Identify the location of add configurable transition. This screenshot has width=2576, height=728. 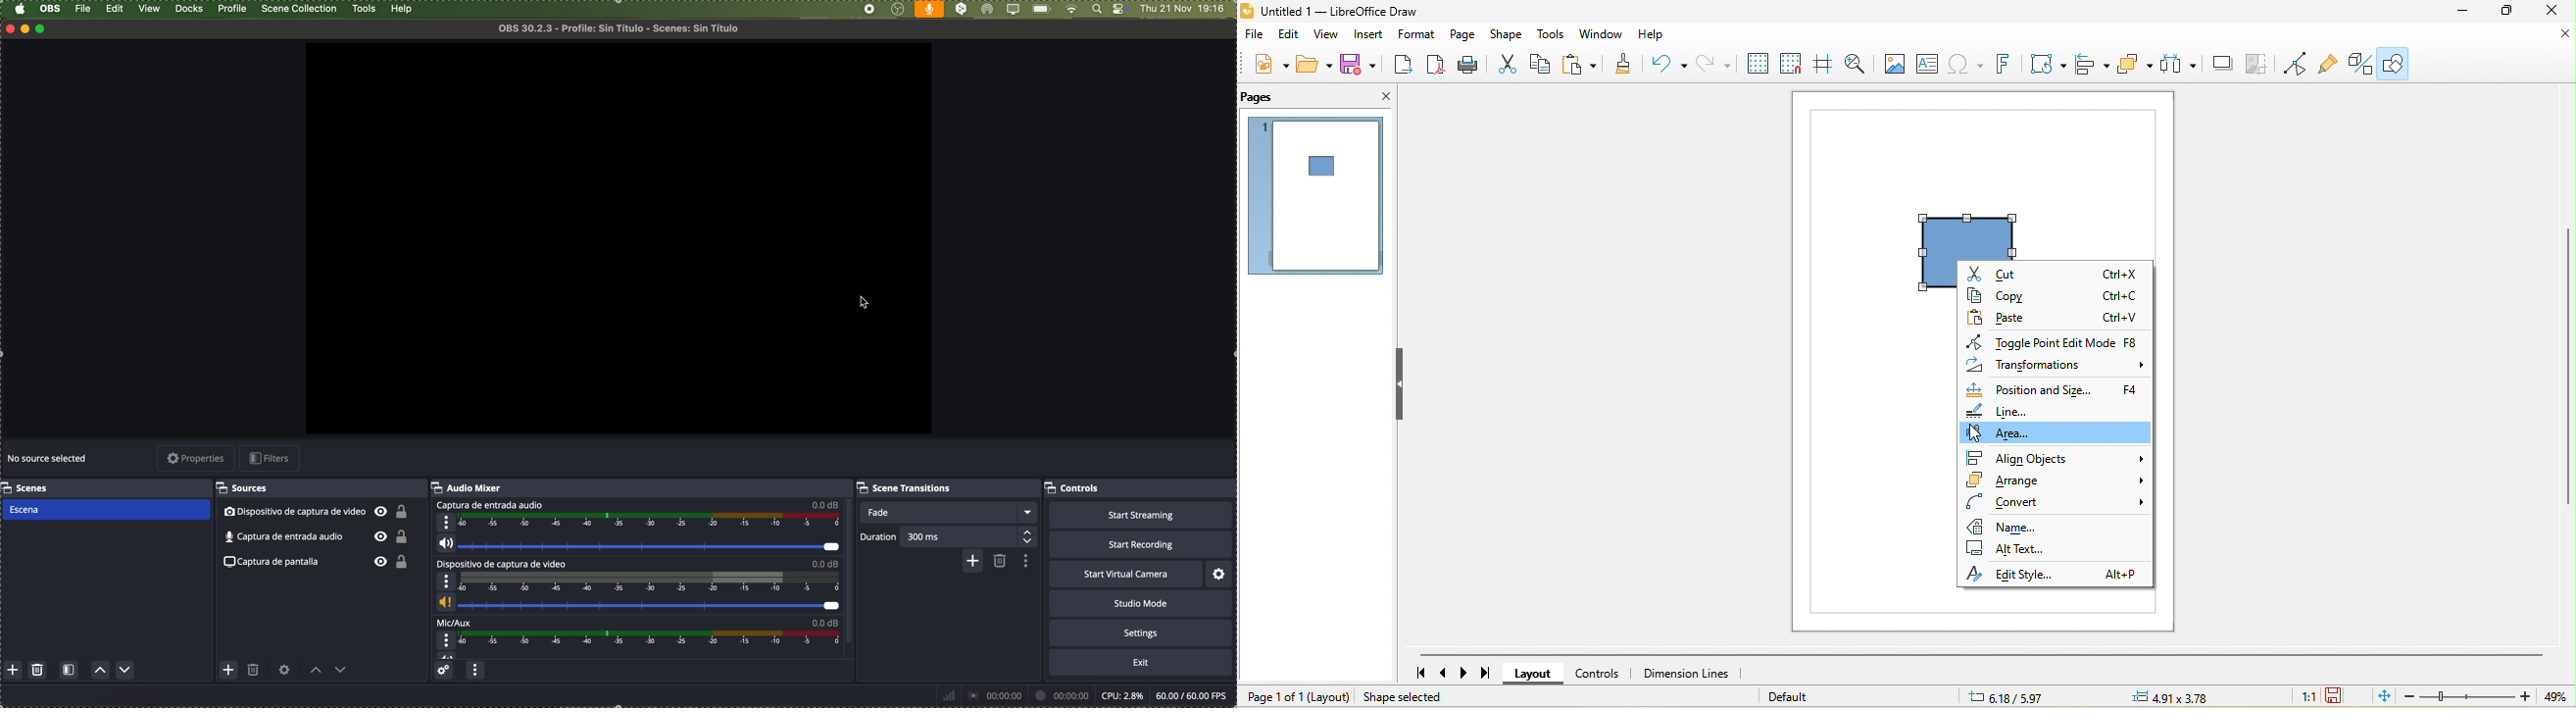
(972, 562).